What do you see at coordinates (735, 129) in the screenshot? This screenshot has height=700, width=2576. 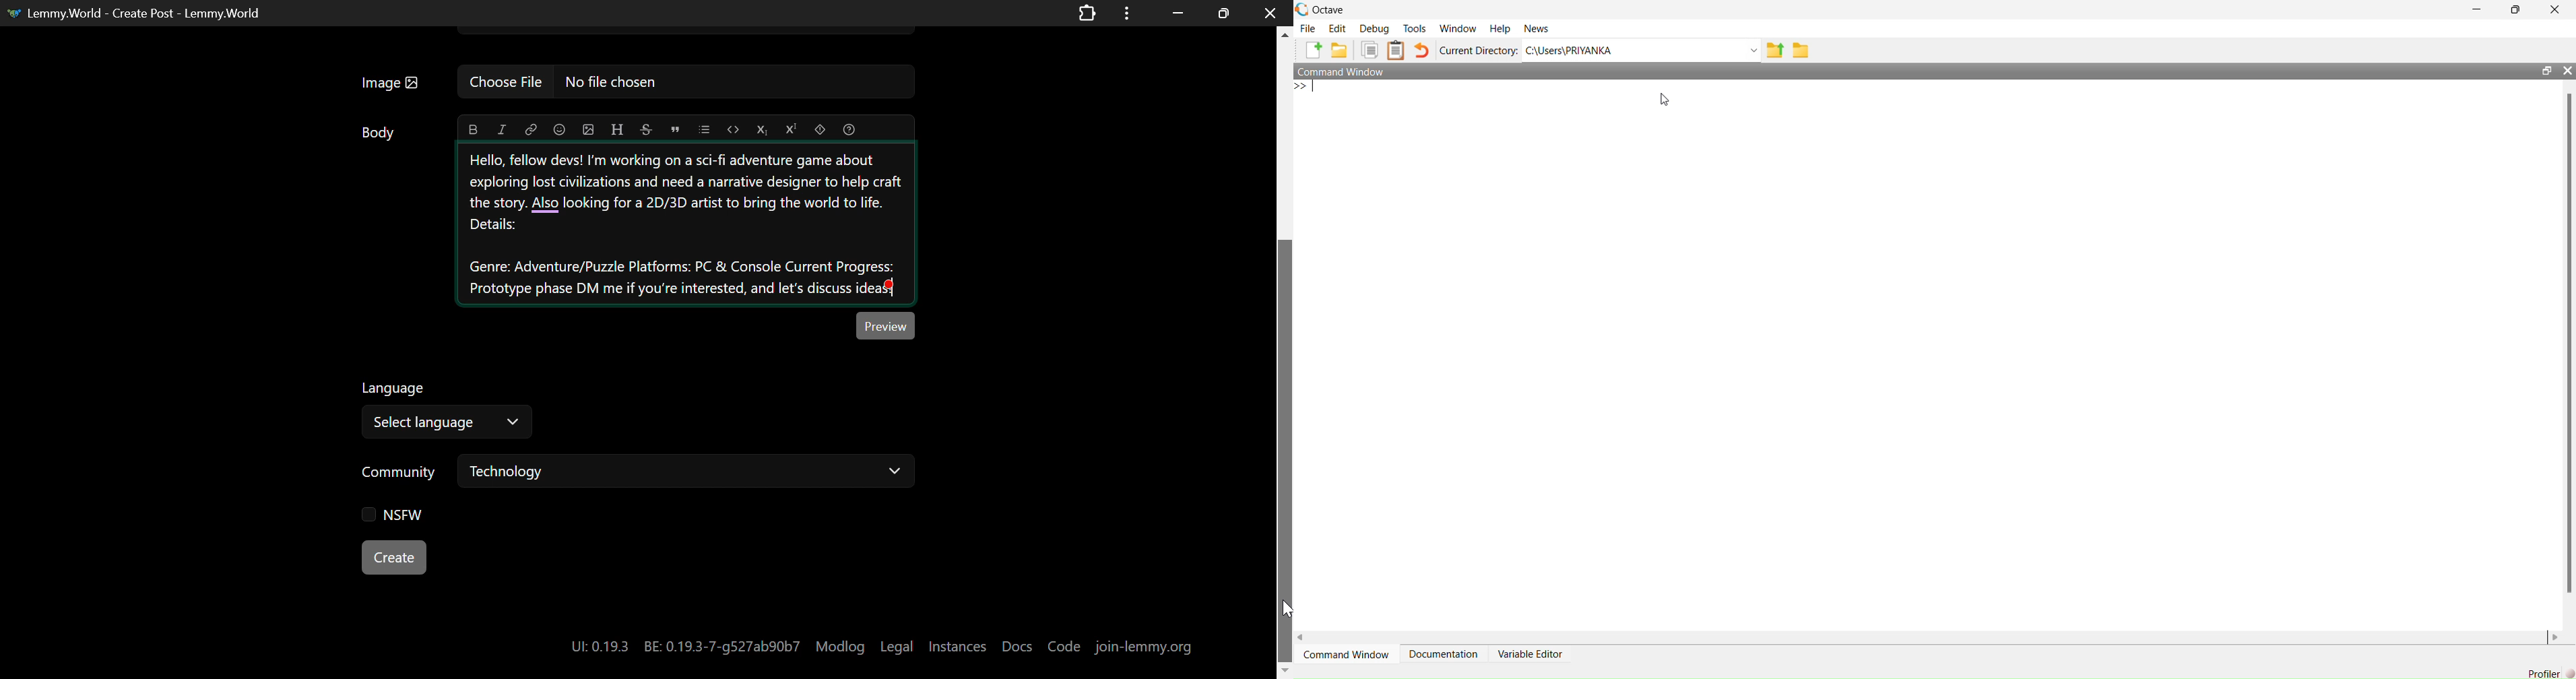 I see `code` at bounding box center [735, 129].